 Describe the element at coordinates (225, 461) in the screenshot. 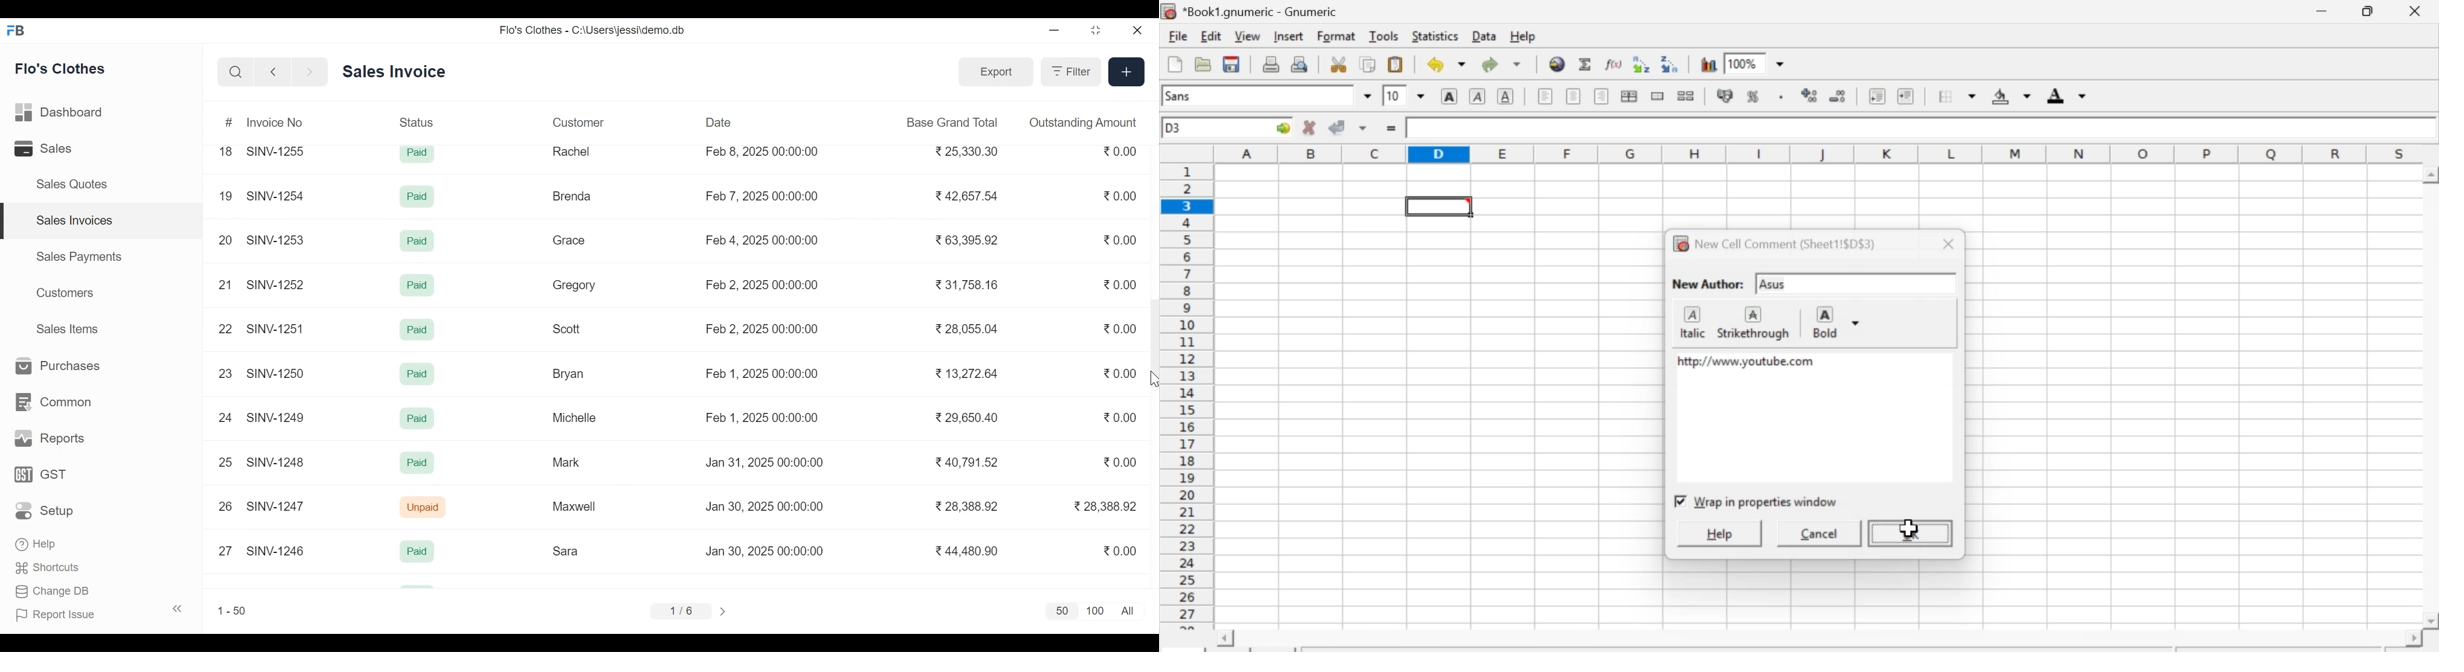

I see `25` at that location.